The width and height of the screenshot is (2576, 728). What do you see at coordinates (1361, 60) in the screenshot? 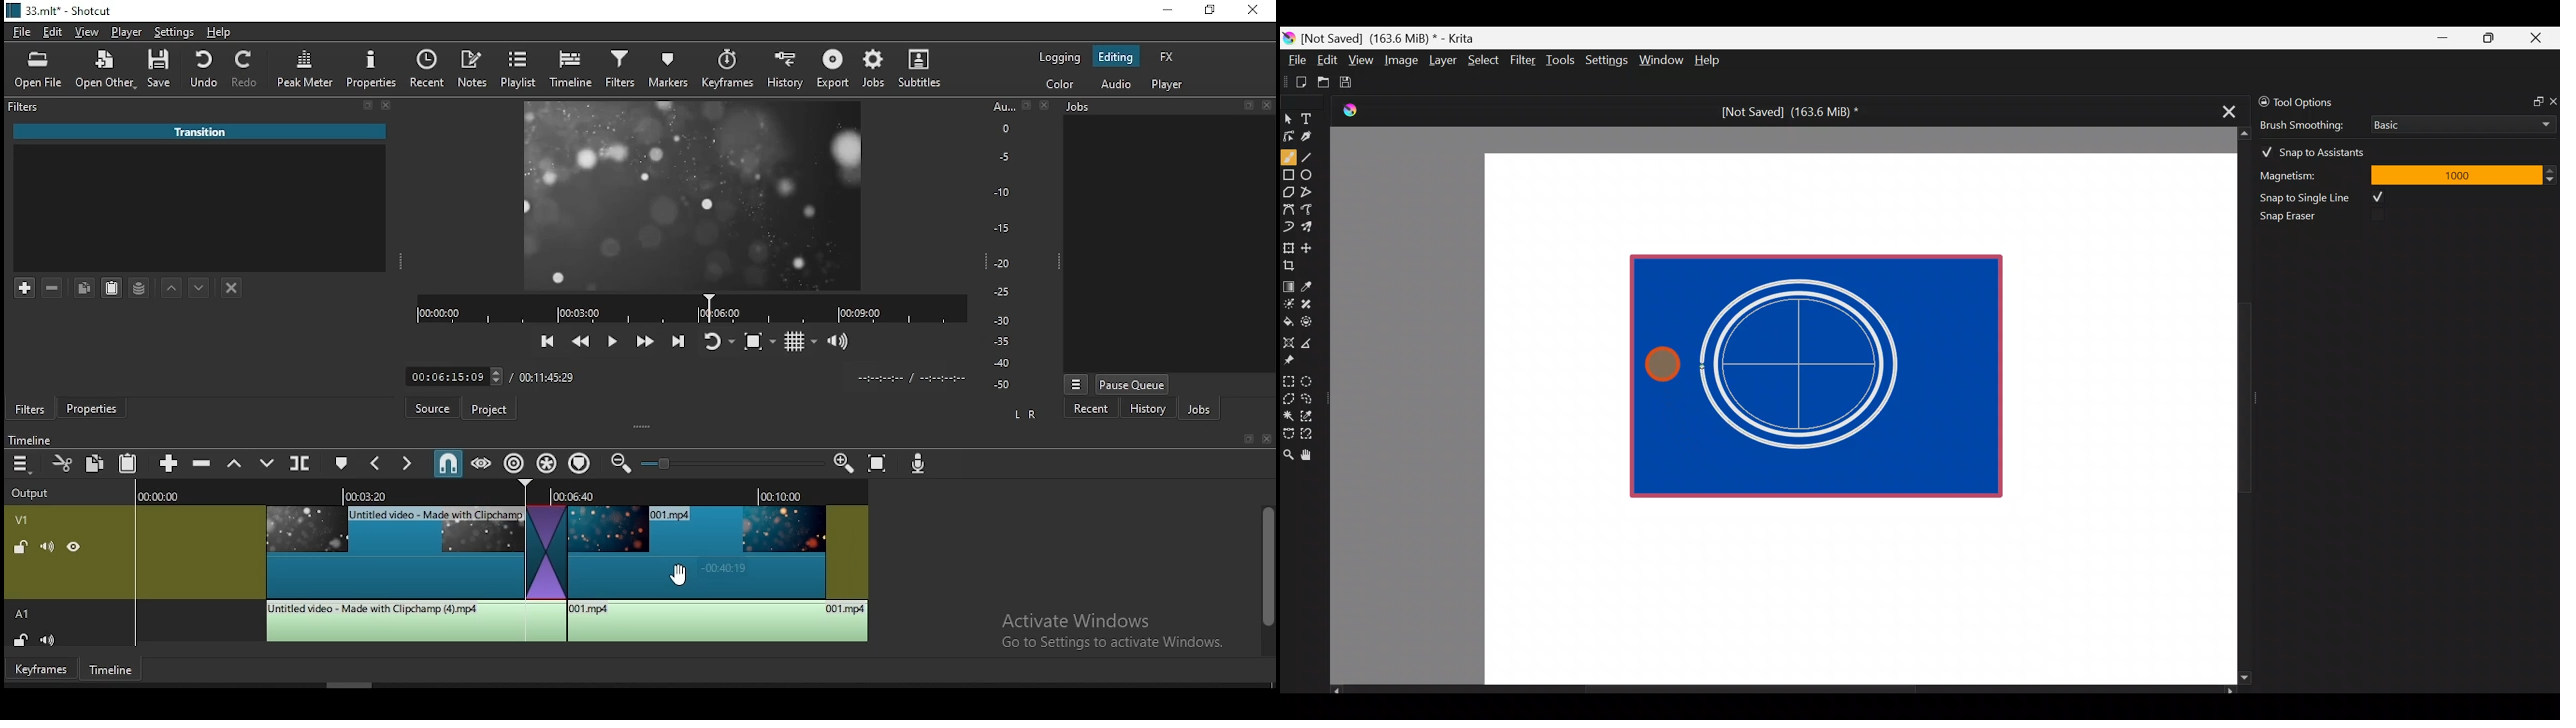
I see `View` at bounding box center [1361, 60].